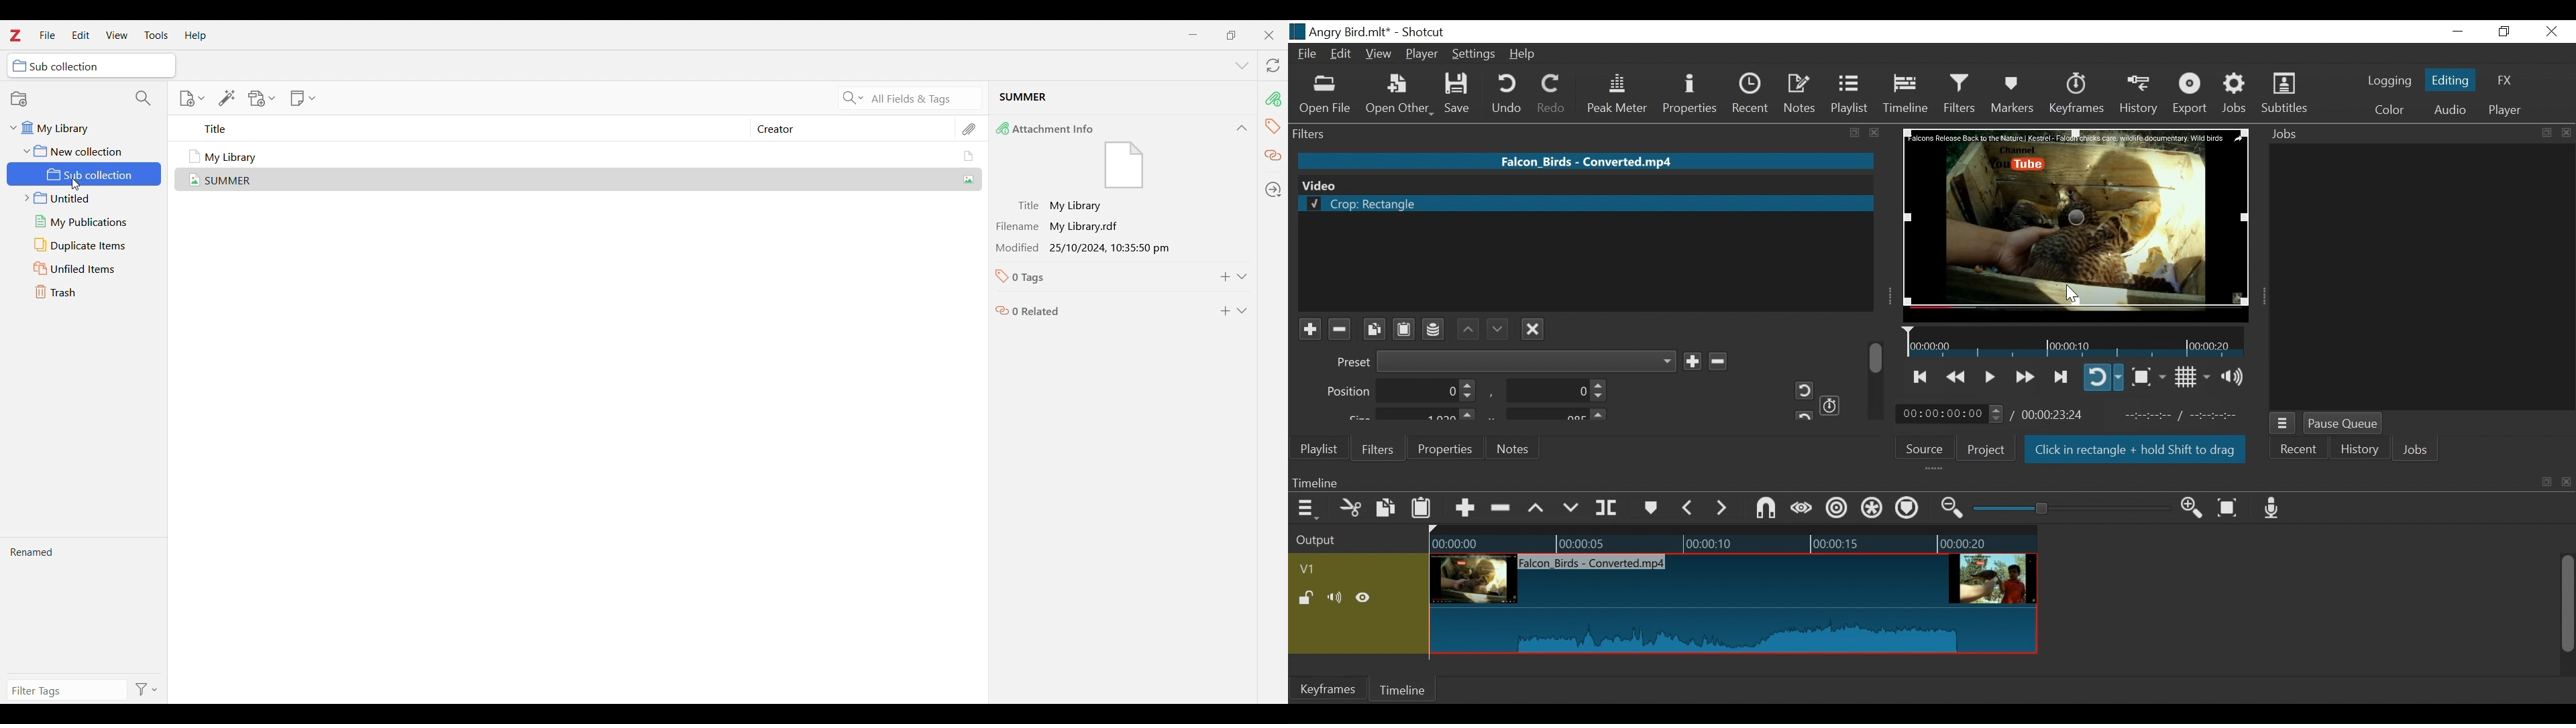 Image resolution: width=2576 pixels, height=728 pixels. What do you see at coordinates (48, 35) in the screenshot?
I see `File menu` at bounding box center [48, 35].